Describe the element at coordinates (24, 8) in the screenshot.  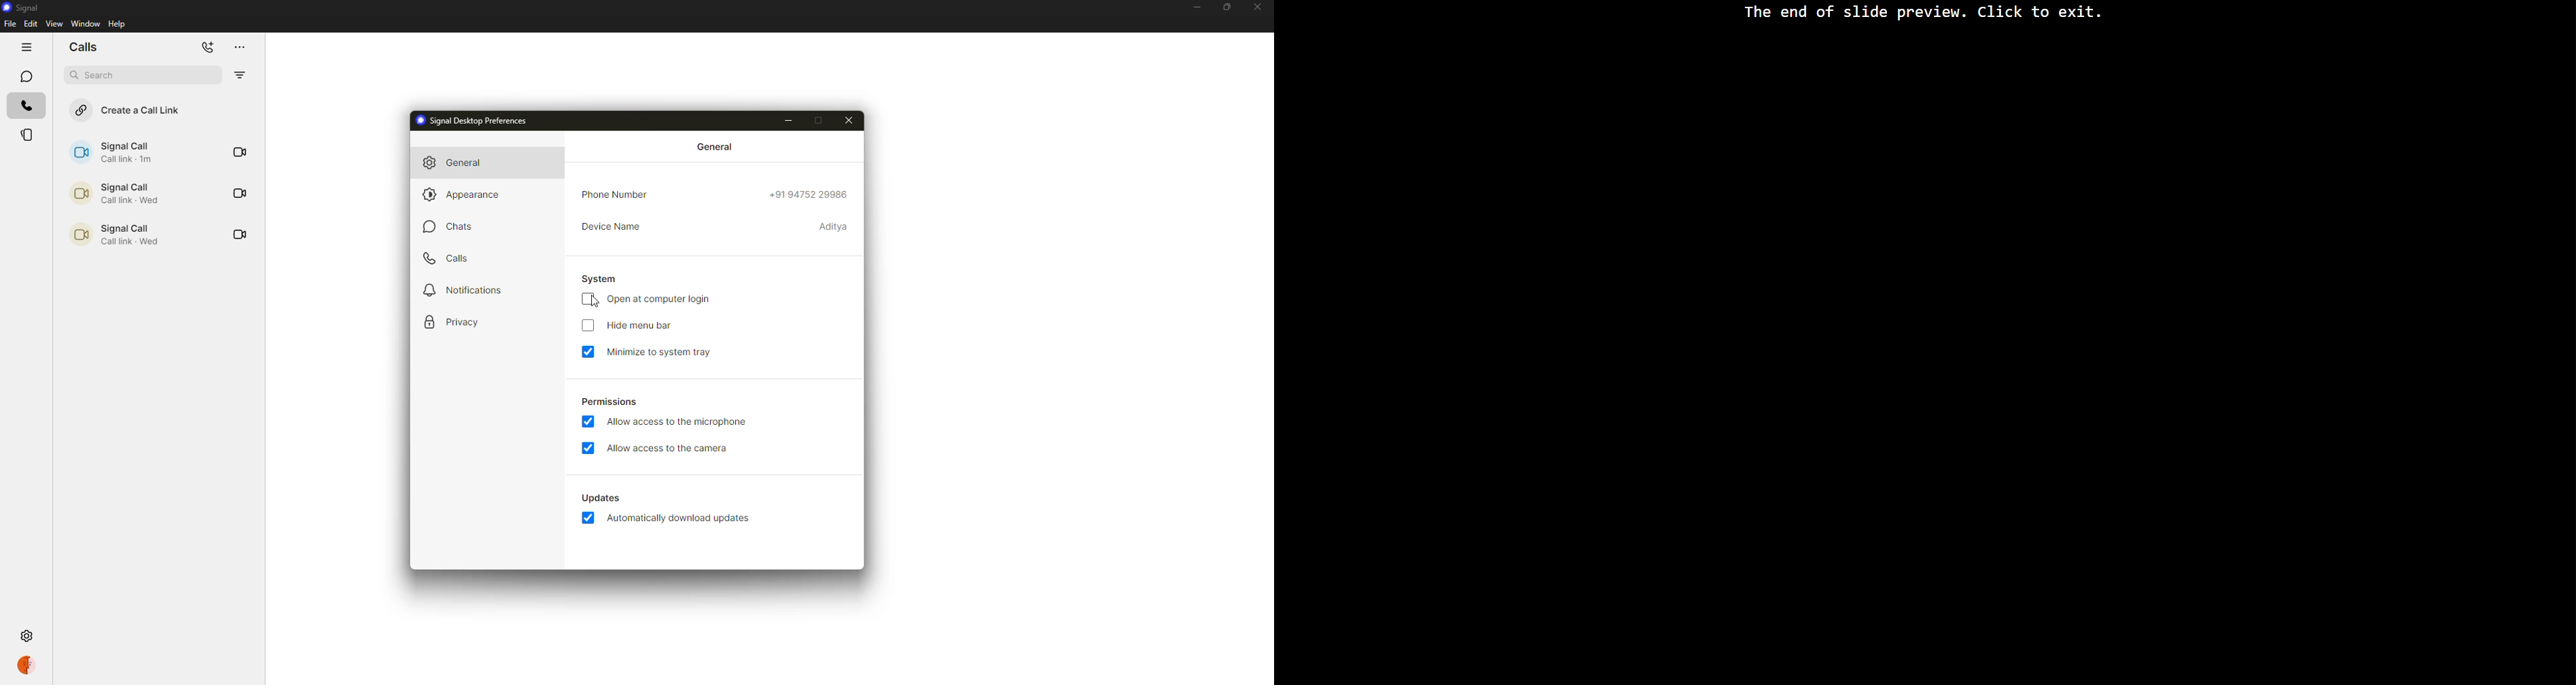
I see `signal` at that location.